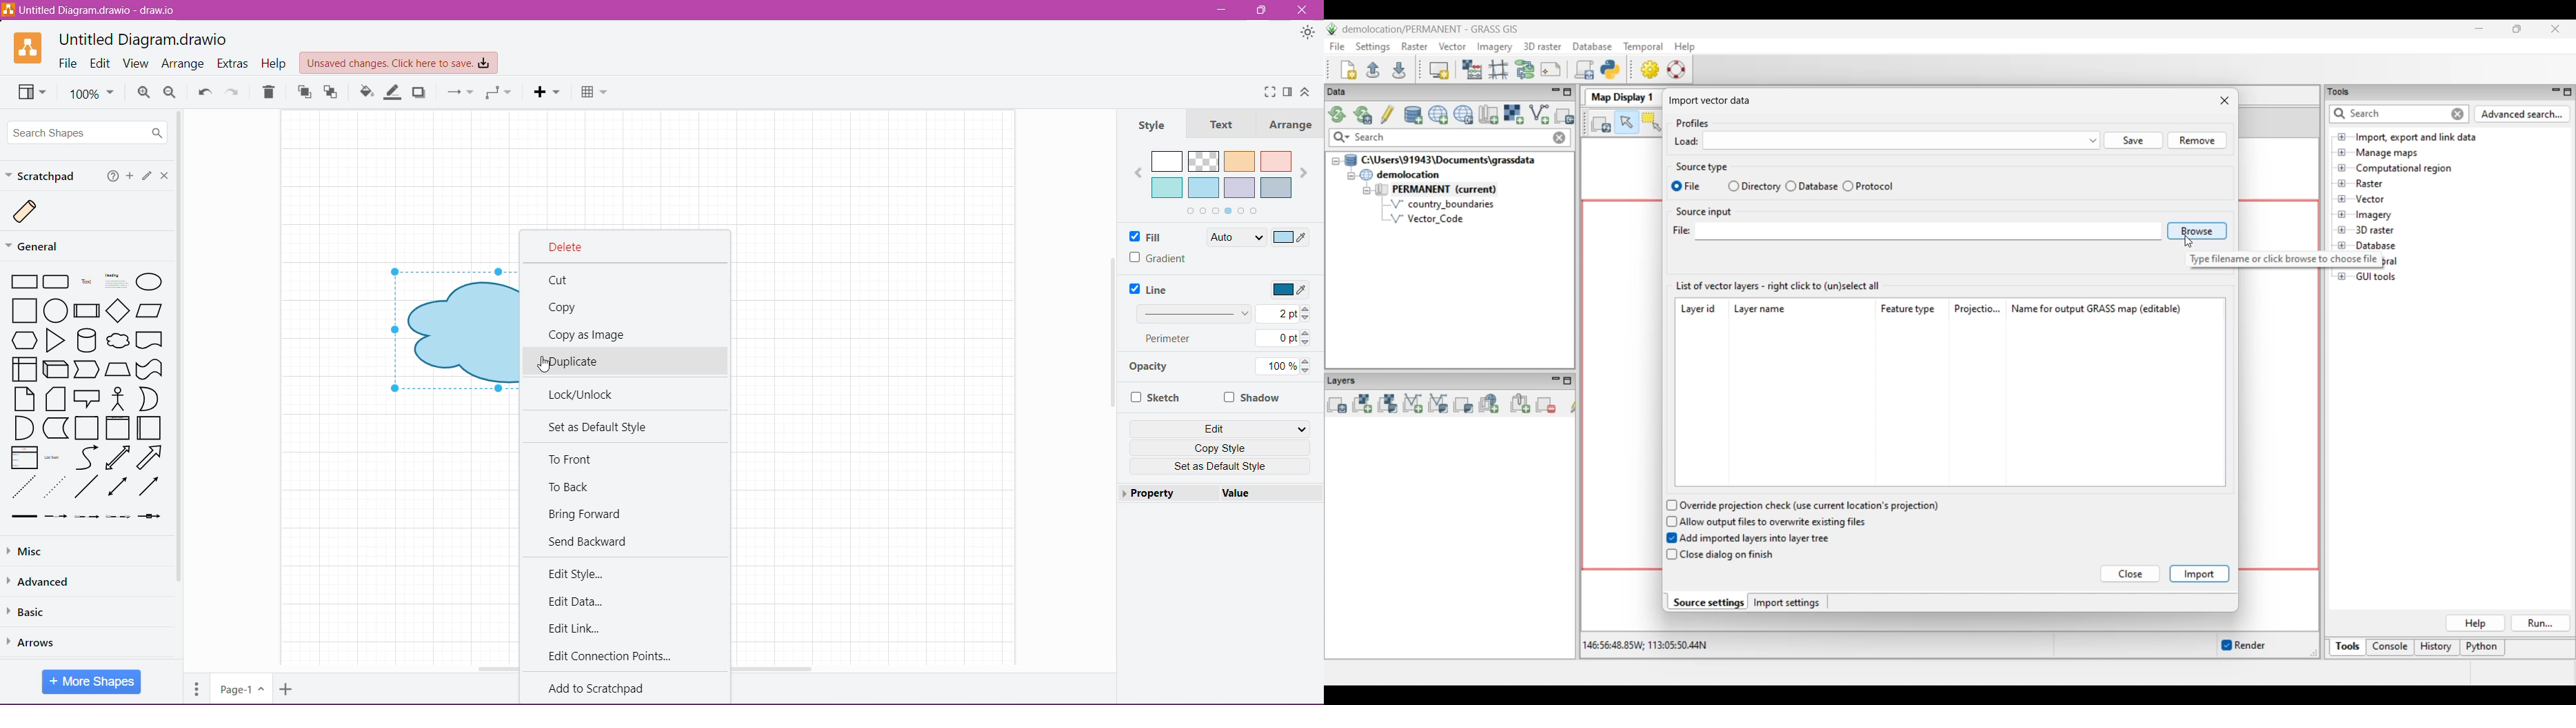  Describe the element at coordinates (588, 335) in the screenshot. I see `Copy as Image` at that location.